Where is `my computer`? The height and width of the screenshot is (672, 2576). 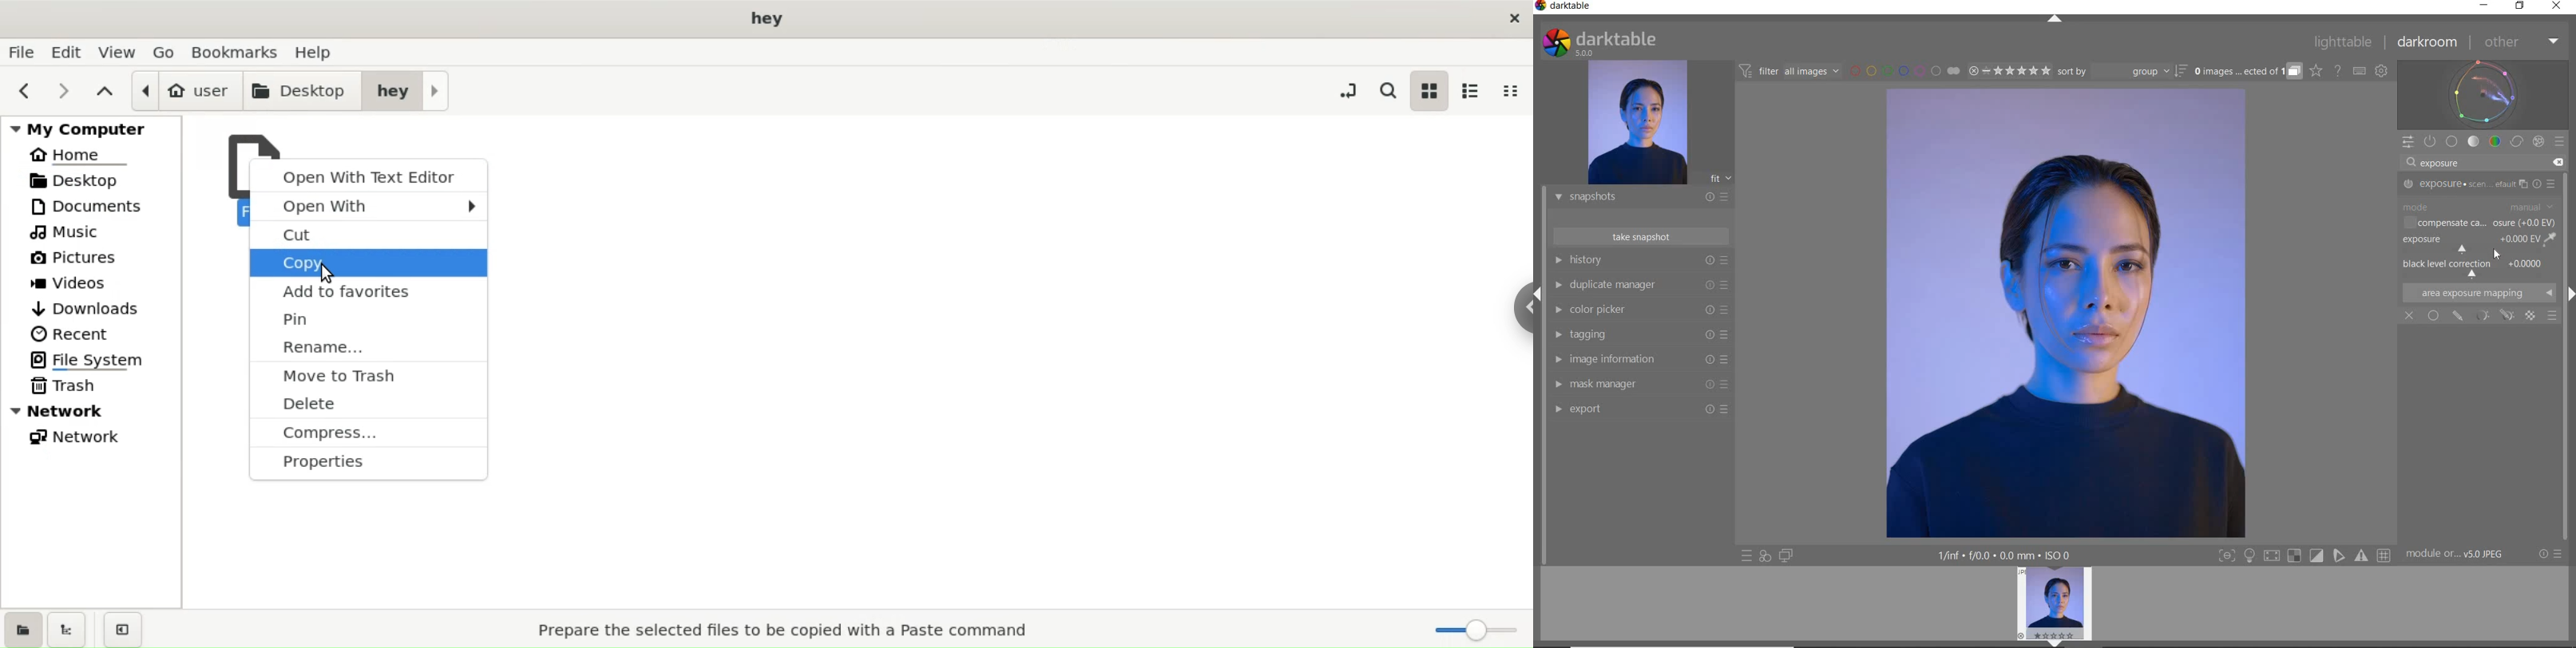 my computer is located at coordinates (92, 129).